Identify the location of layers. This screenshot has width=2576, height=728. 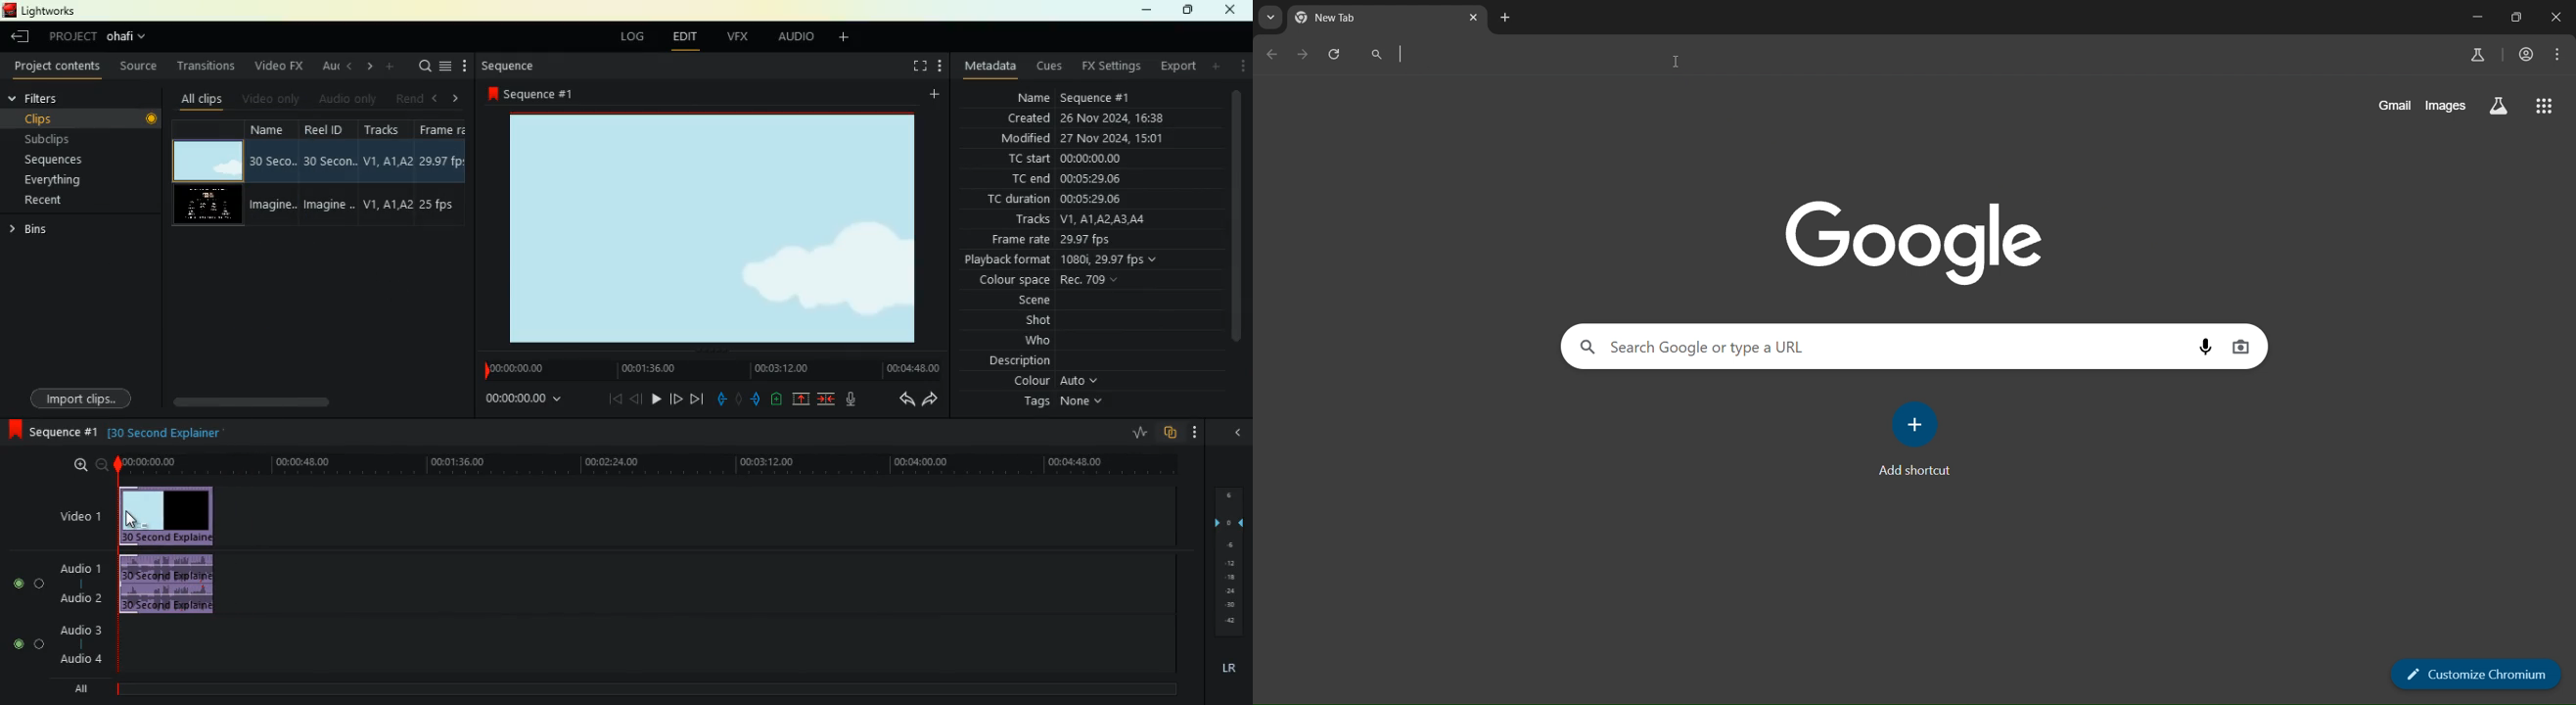
(1227, 559).